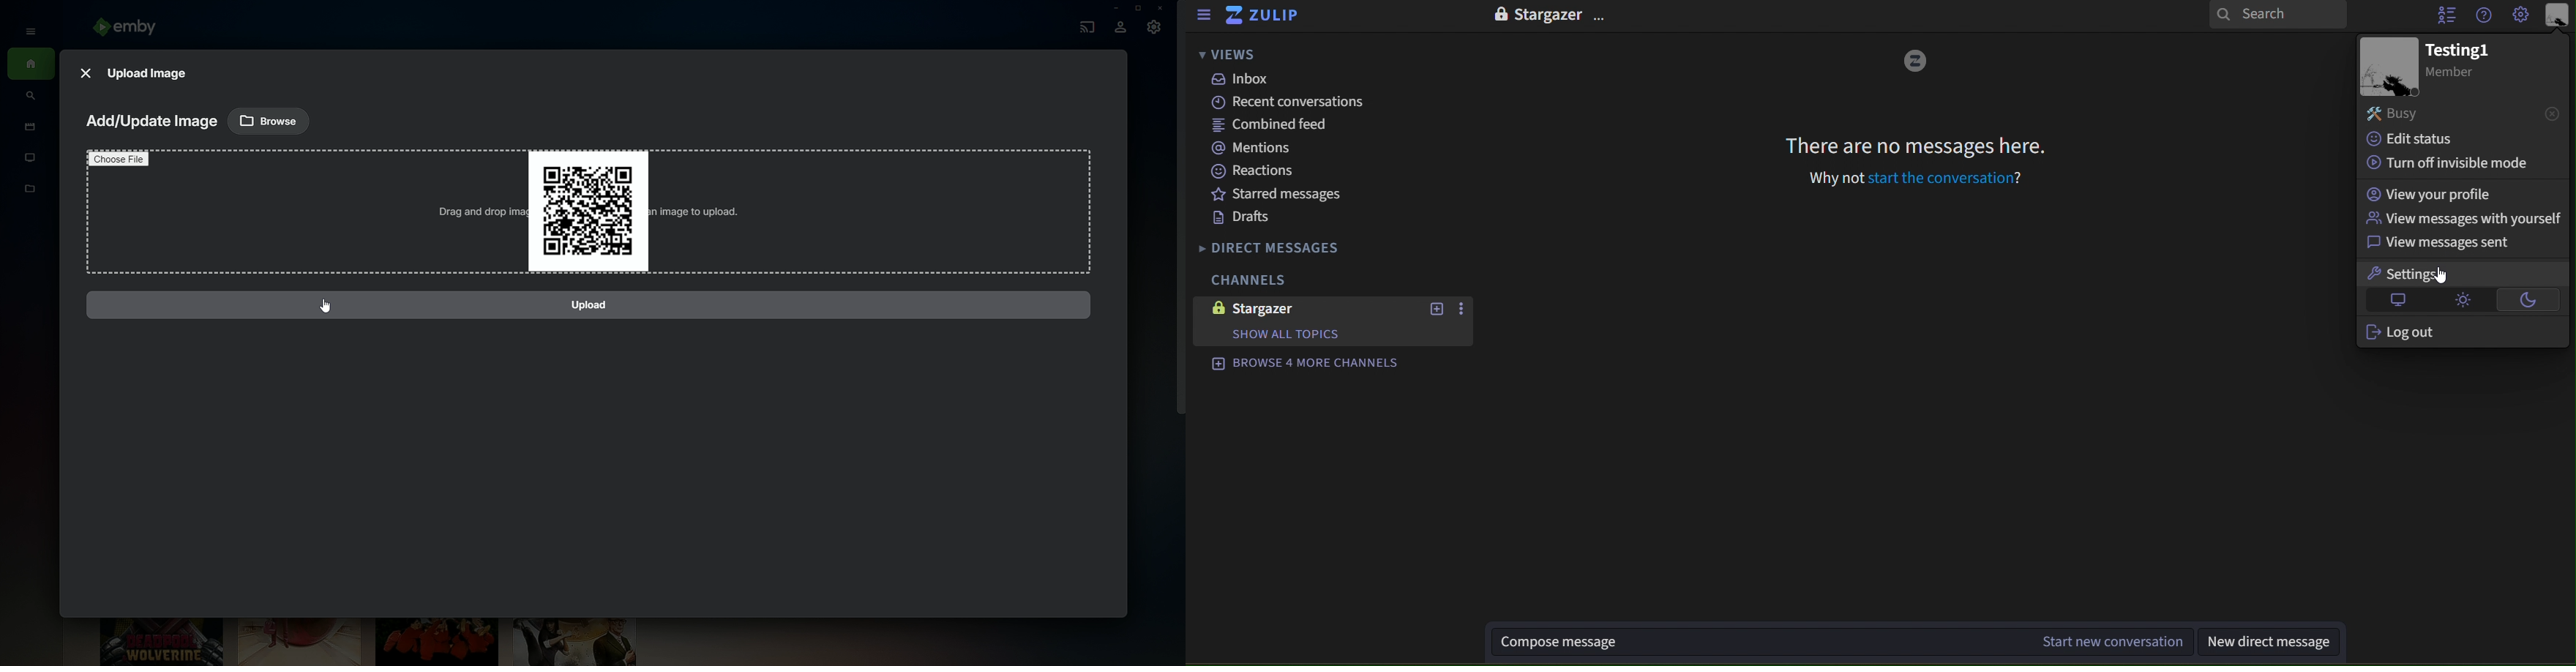 The height and width of the screenshot is (672, 2576). What do you see at coordinates (1259, 278) in the screenshot?
I see `channels` at bounding box center [1259, 278].